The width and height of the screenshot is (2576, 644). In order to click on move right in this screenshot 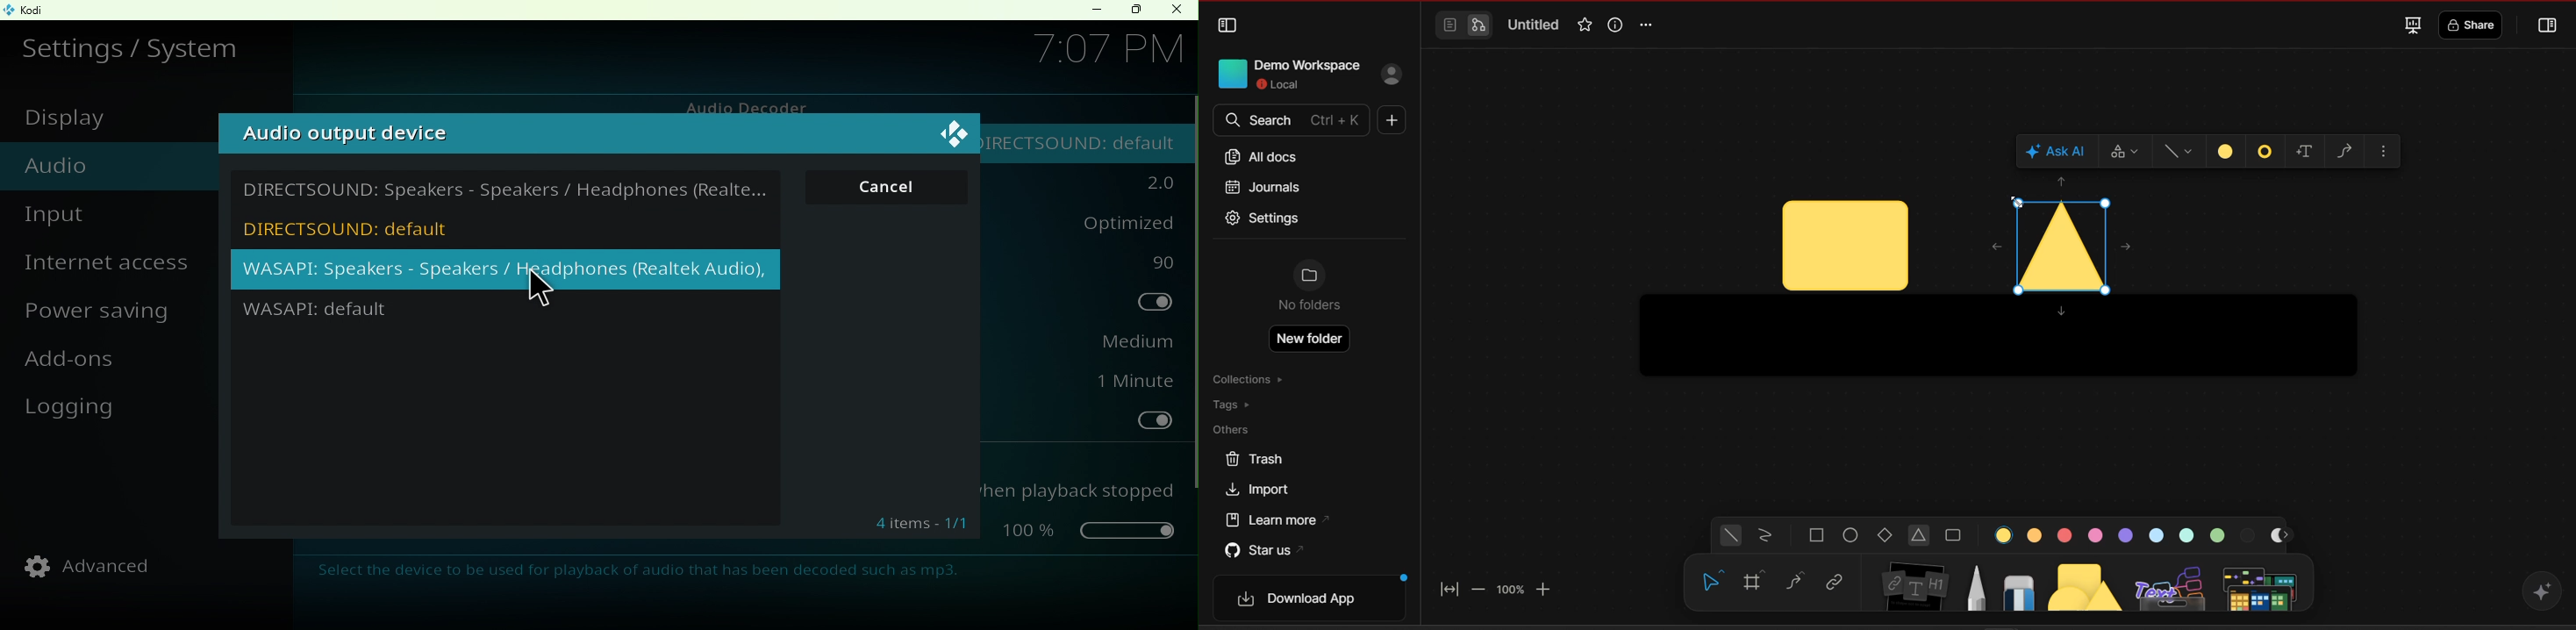, I will do `click(2288, 535)`.